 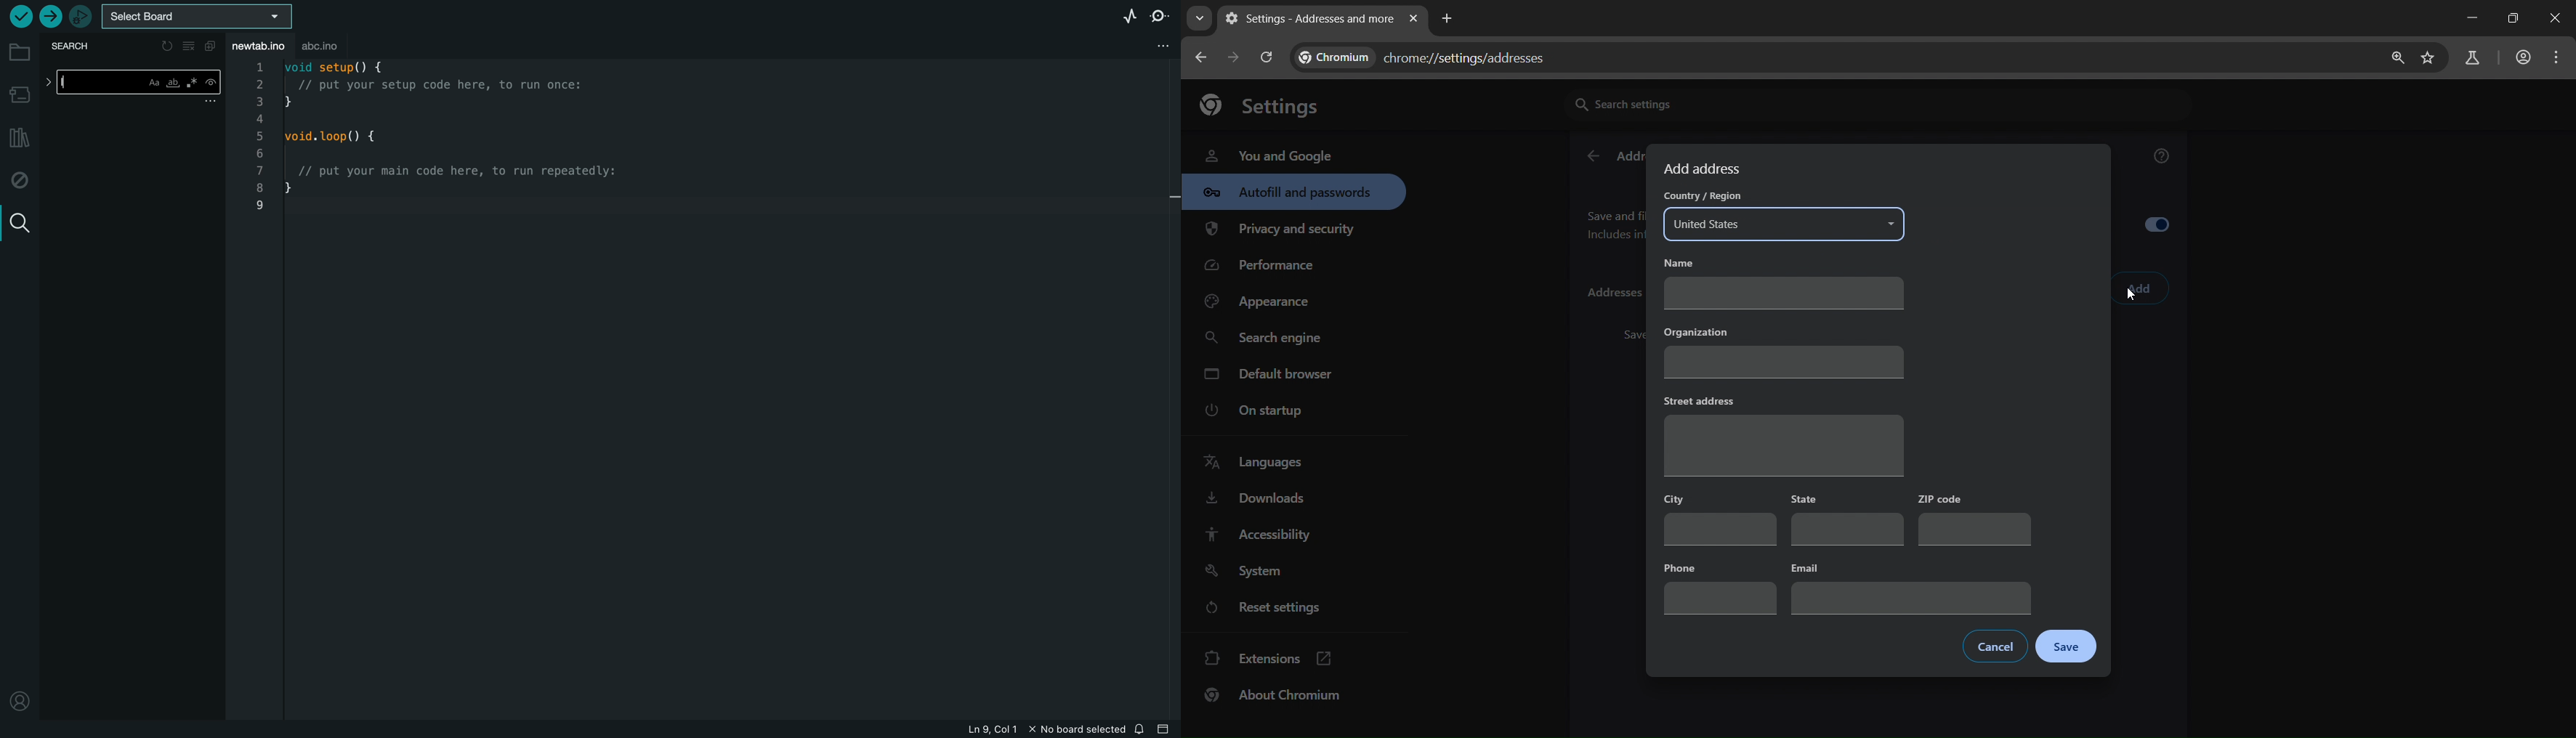 I want to click on add, so click(x=2140, y=289).